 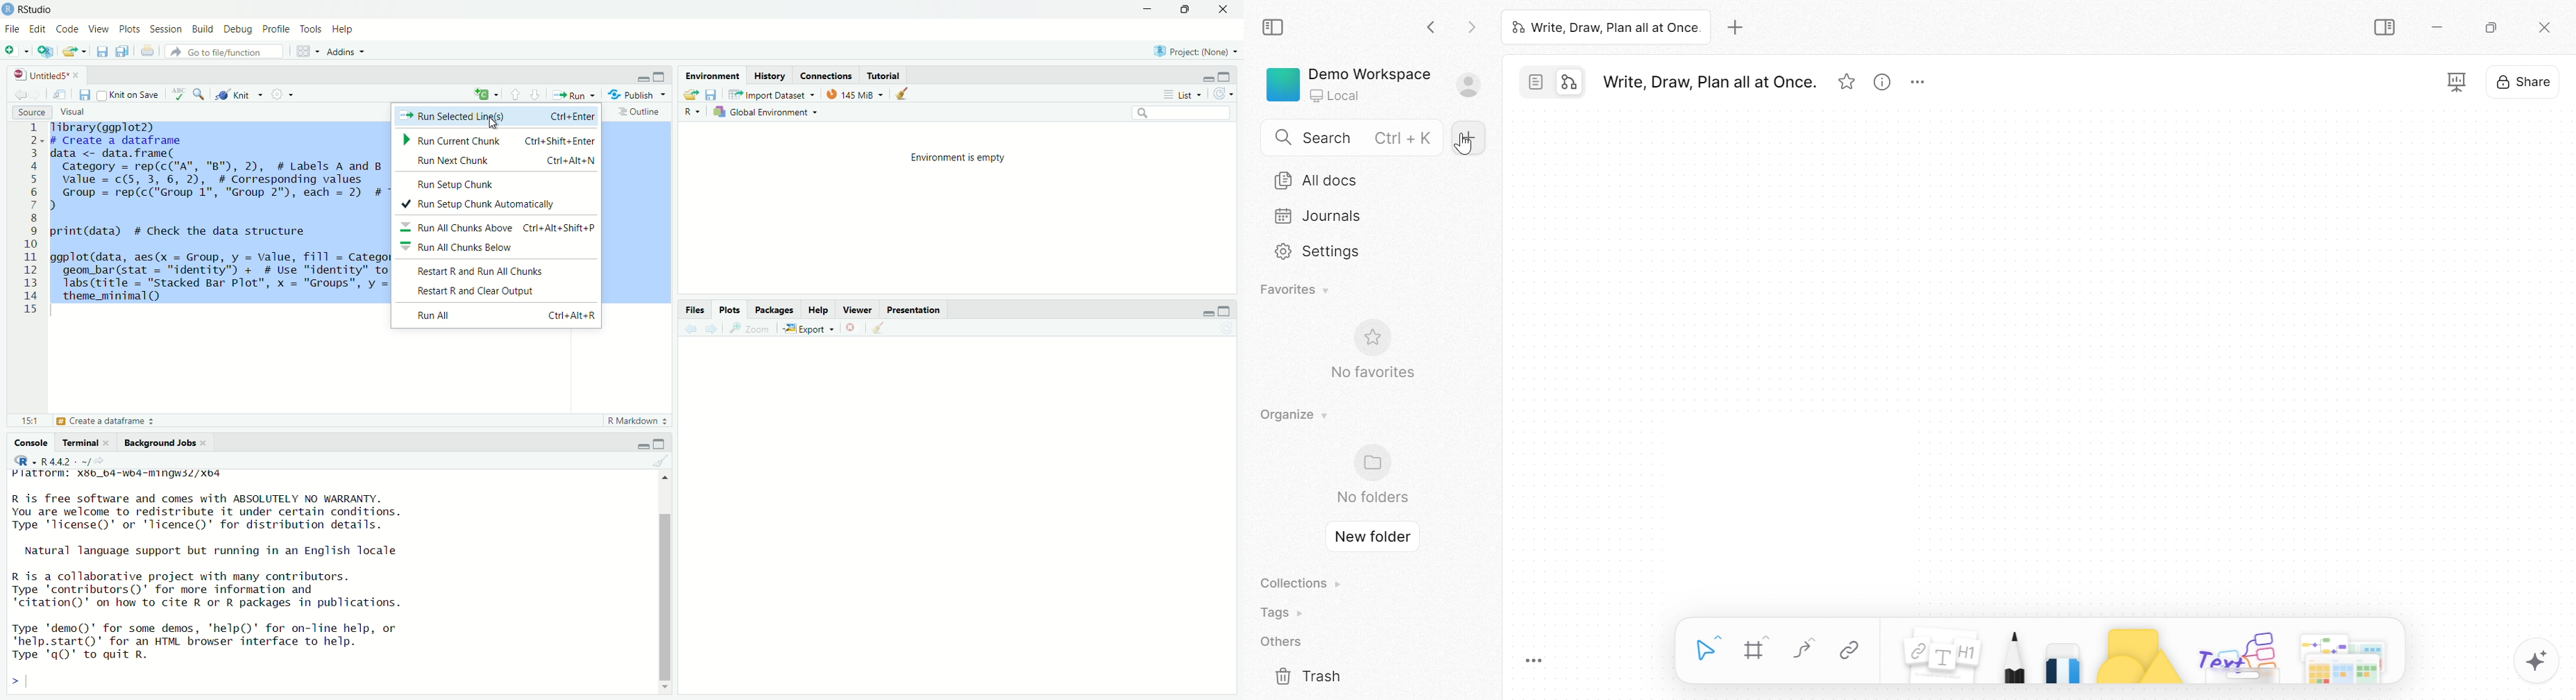 I want to click on Fullscreen, so click(x=2456, y=81).